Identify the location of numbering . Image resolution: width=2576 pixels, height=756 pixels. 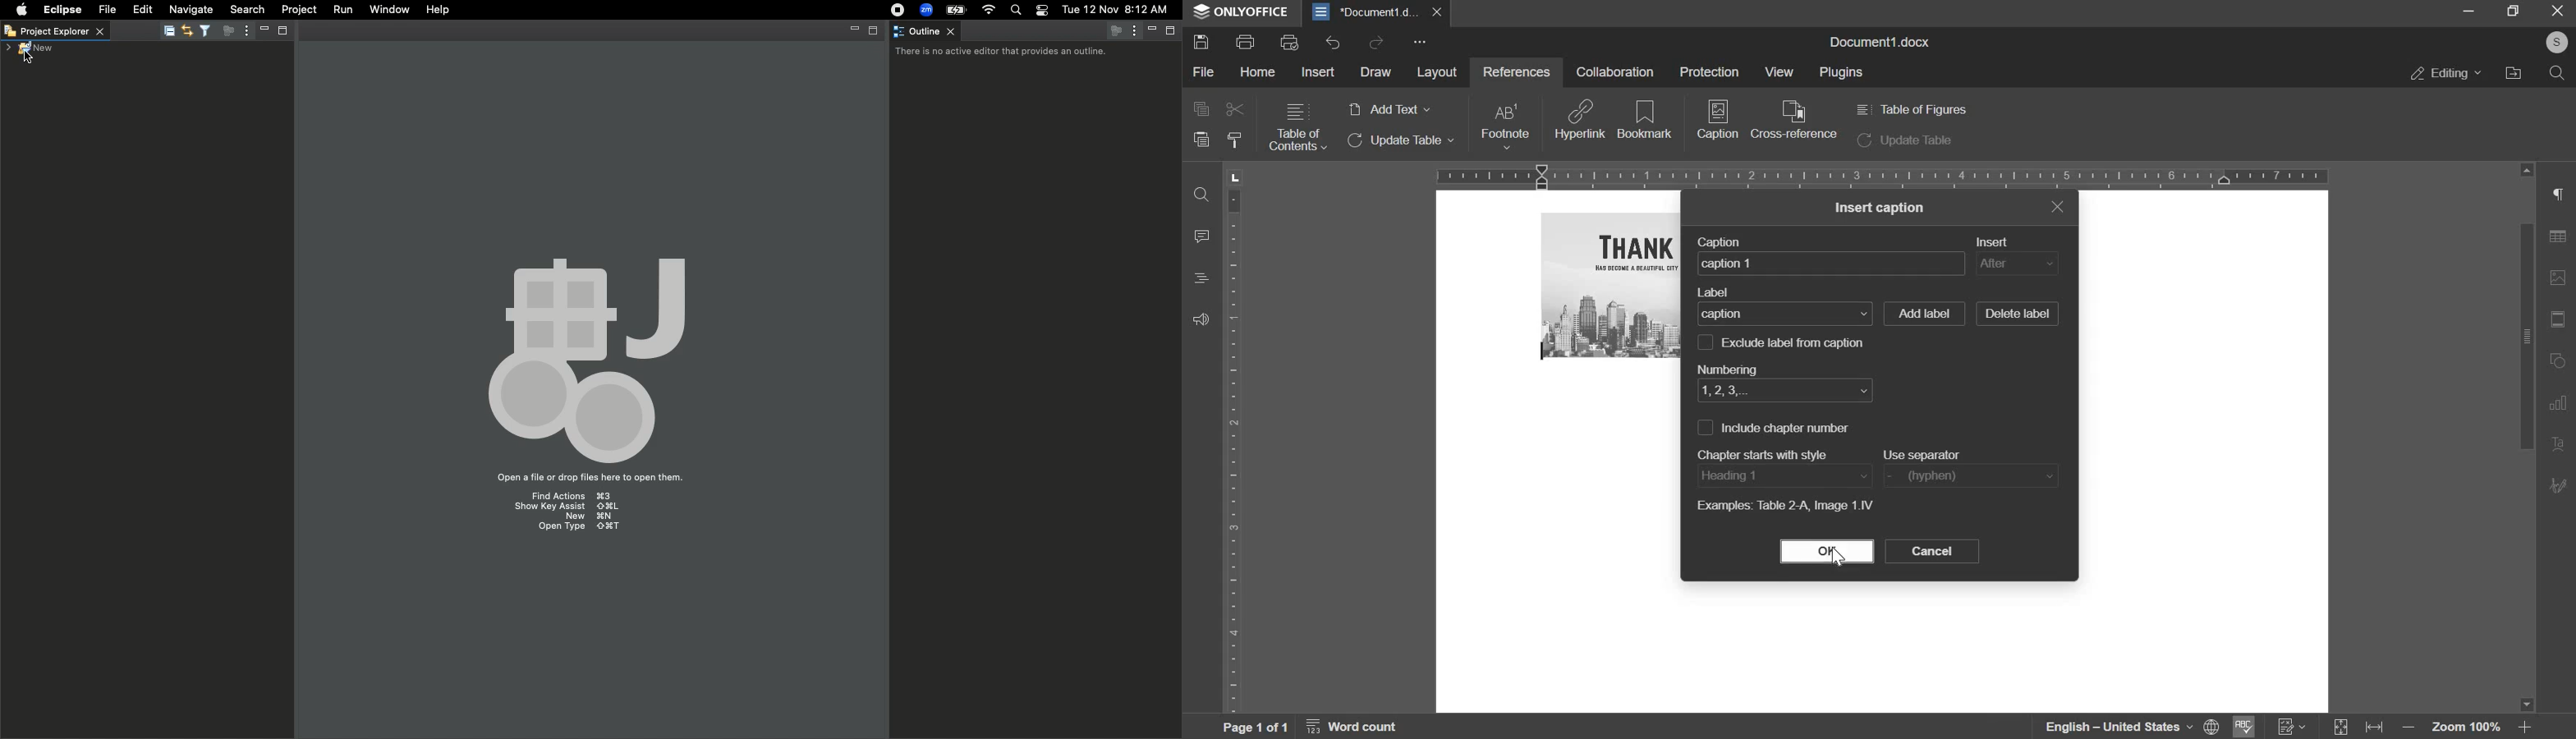
(1725, 367).